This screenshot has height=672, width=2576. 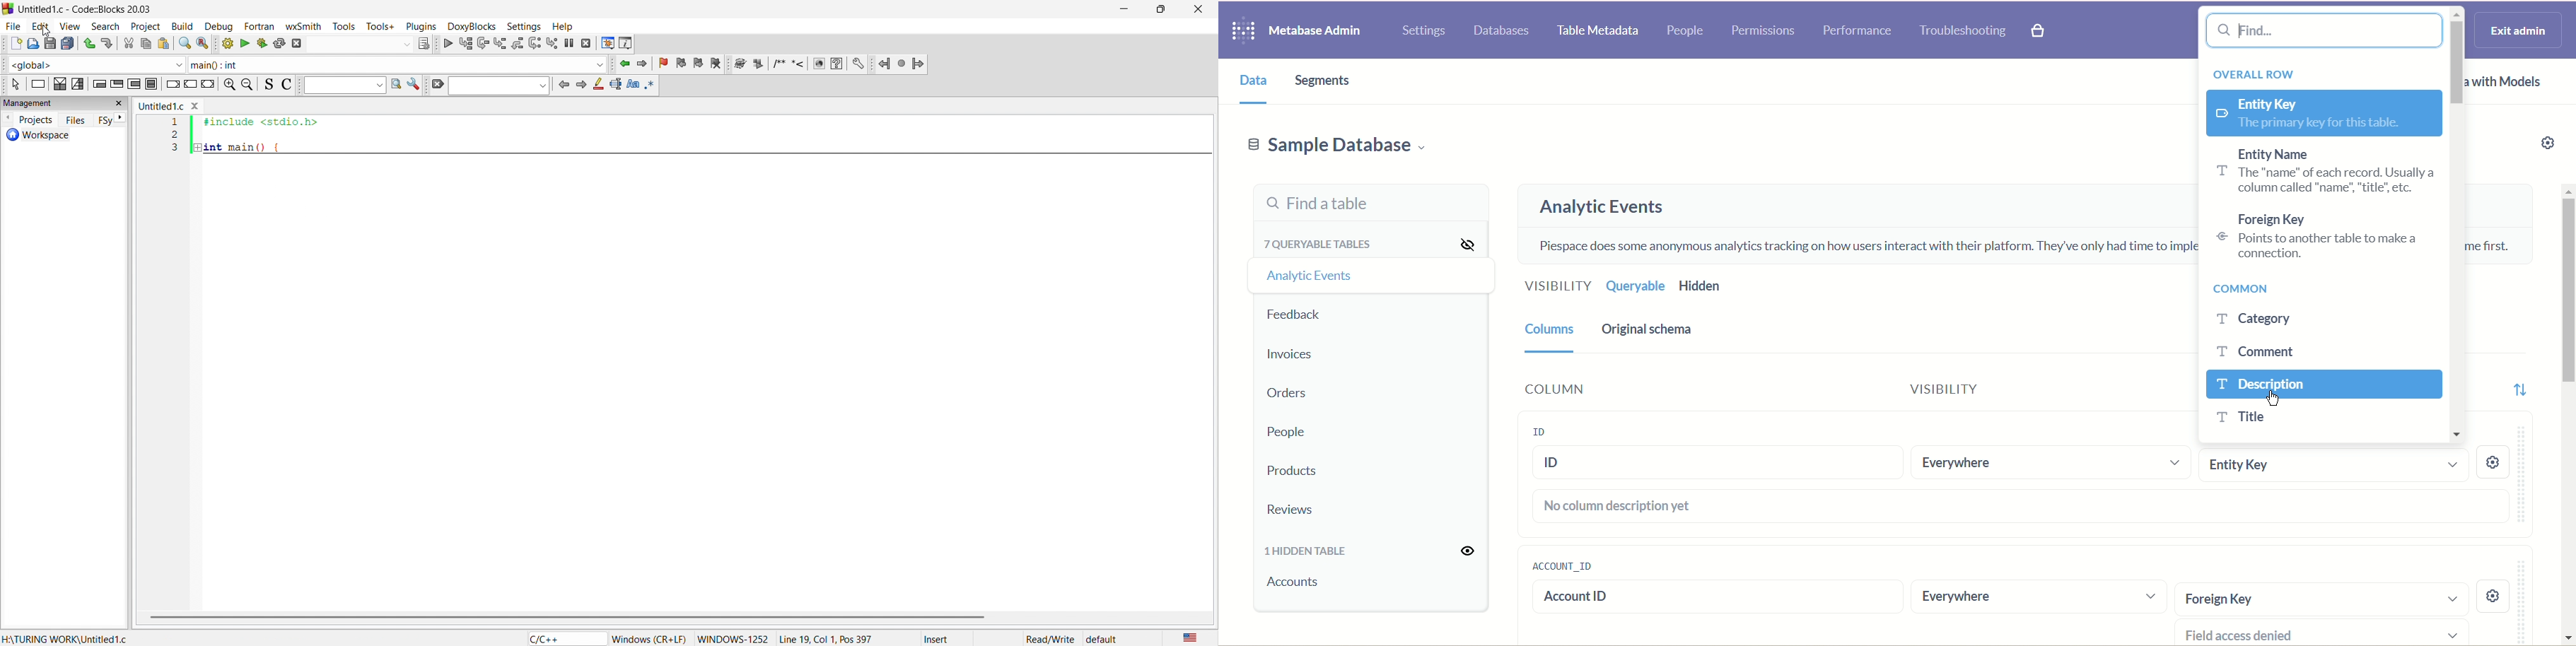 What do you see at coordinates (381, 25) in the screenshot?
I see `tools+` at bounding box center [381, 25].